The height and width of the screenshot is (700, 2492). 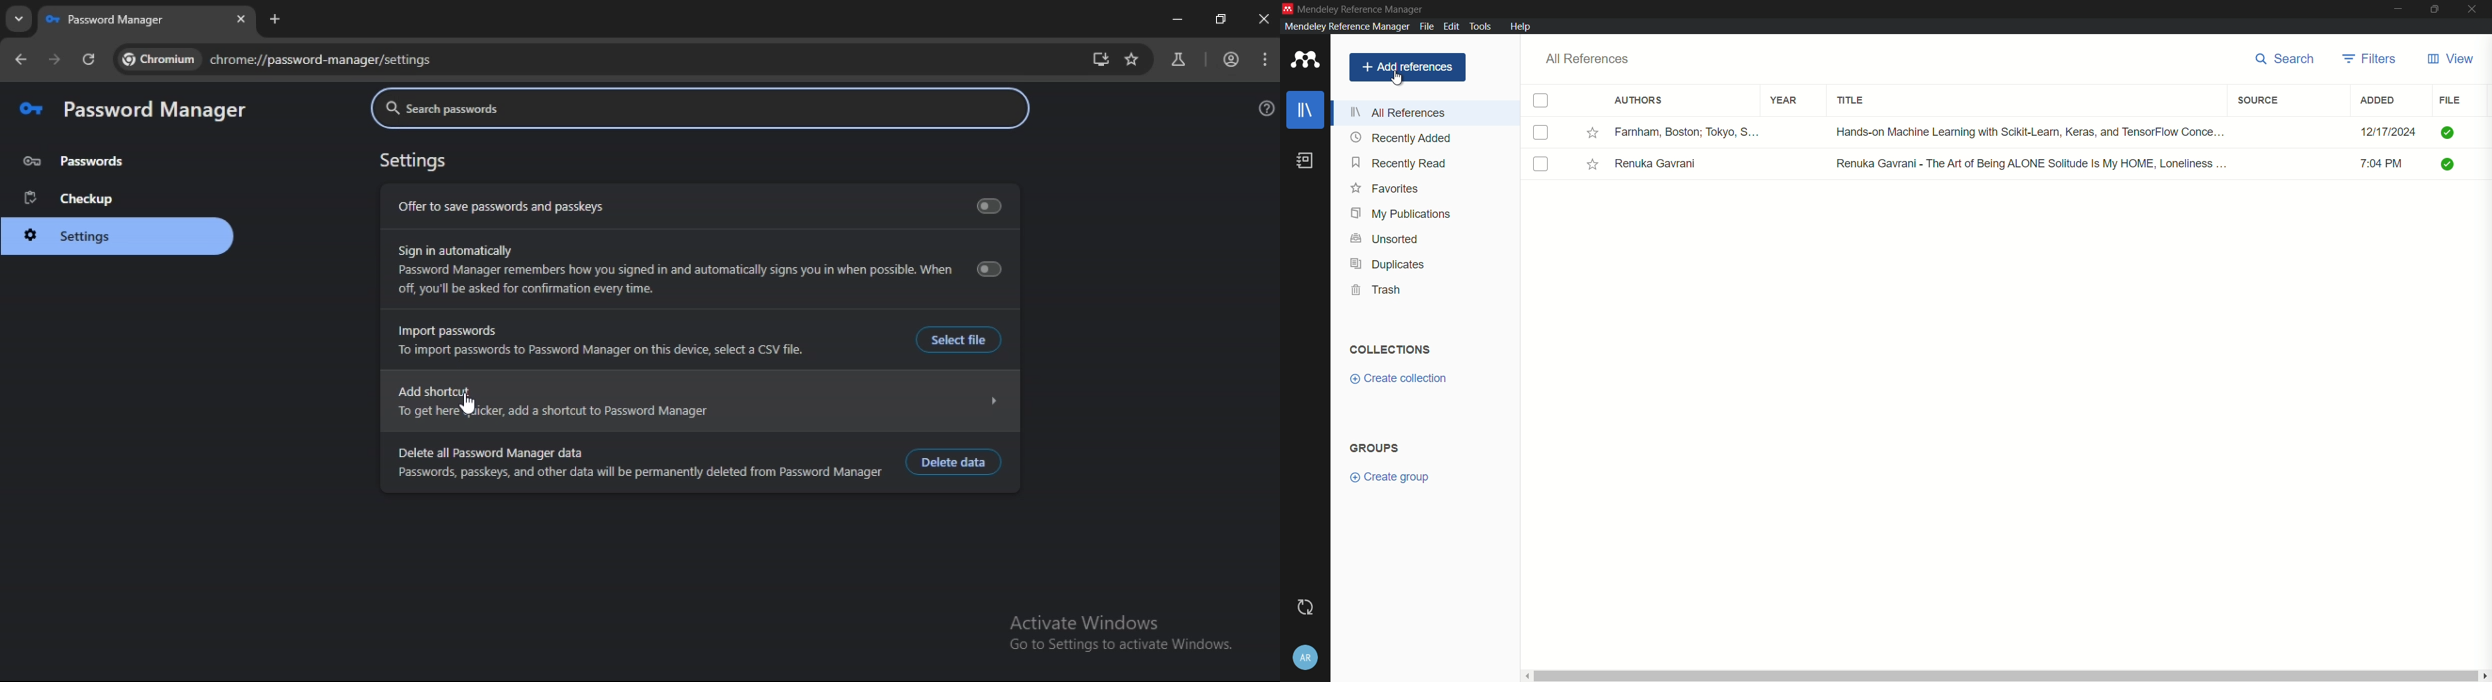 I want to click on title, so click(x=1853, y=102).